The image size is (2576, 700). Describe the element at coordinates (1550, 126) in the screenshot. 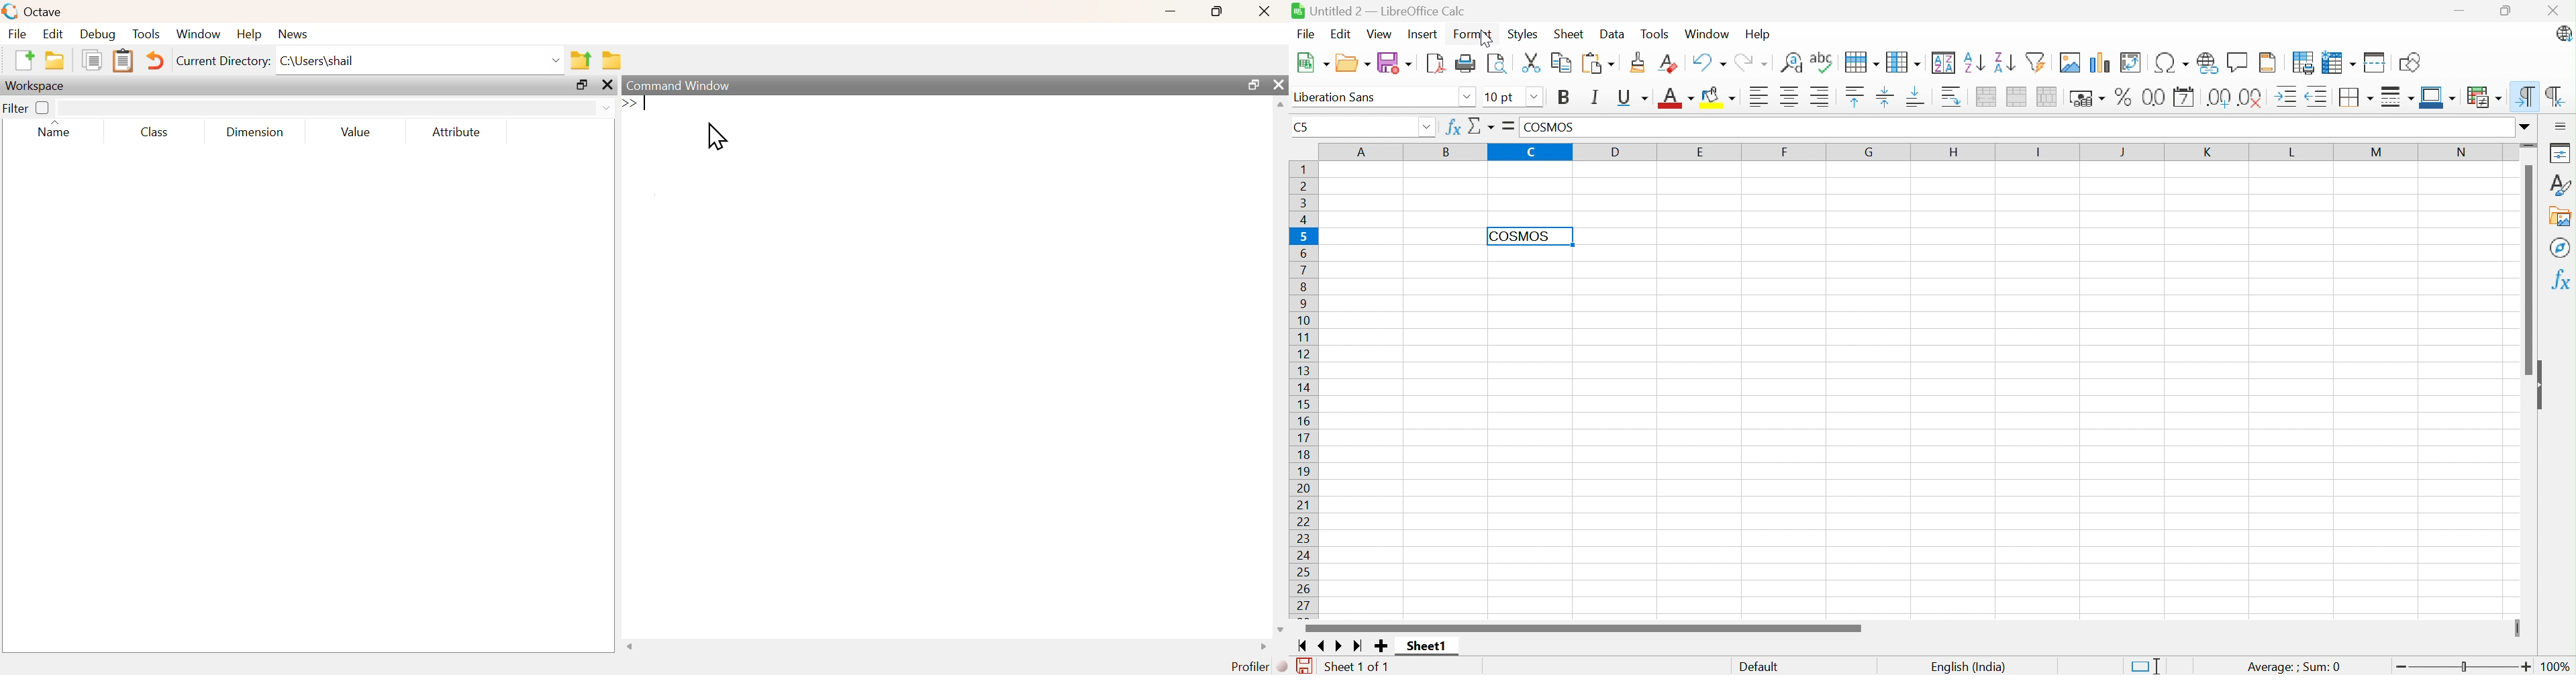

I see `COSMOS` at that location.